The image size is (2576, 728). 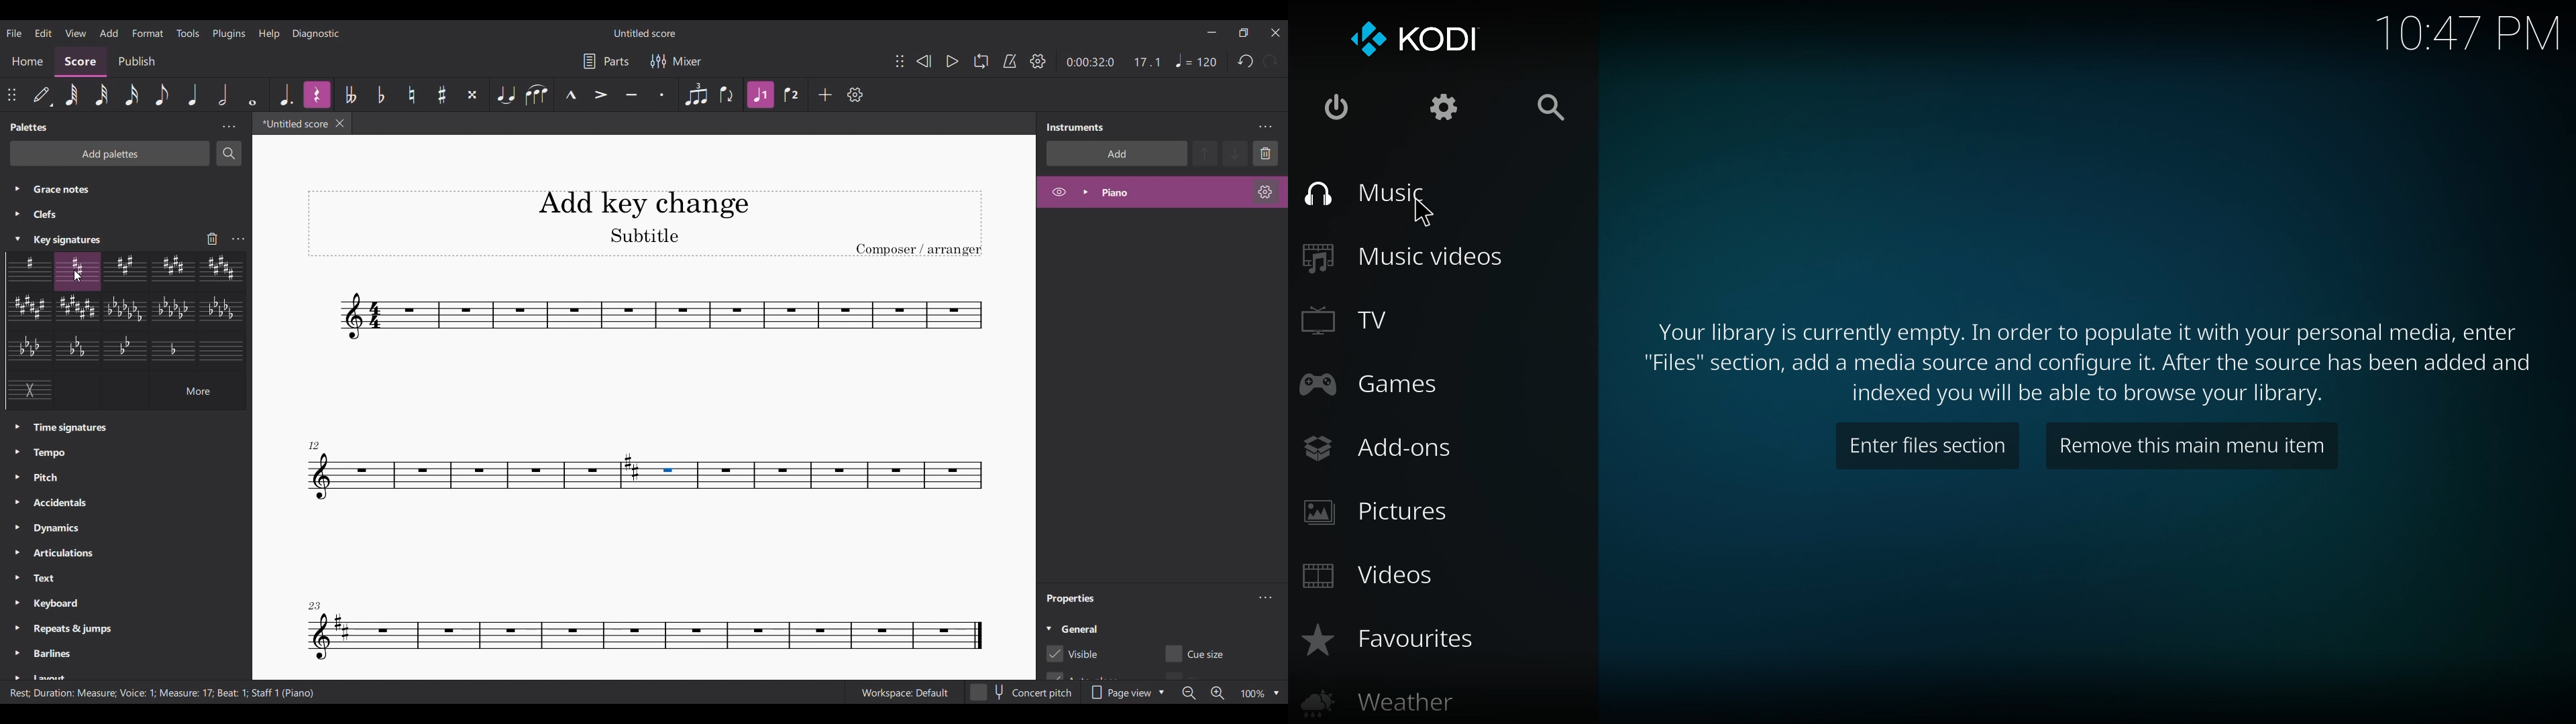 I want to click on close, so click(x=1343, y=106).